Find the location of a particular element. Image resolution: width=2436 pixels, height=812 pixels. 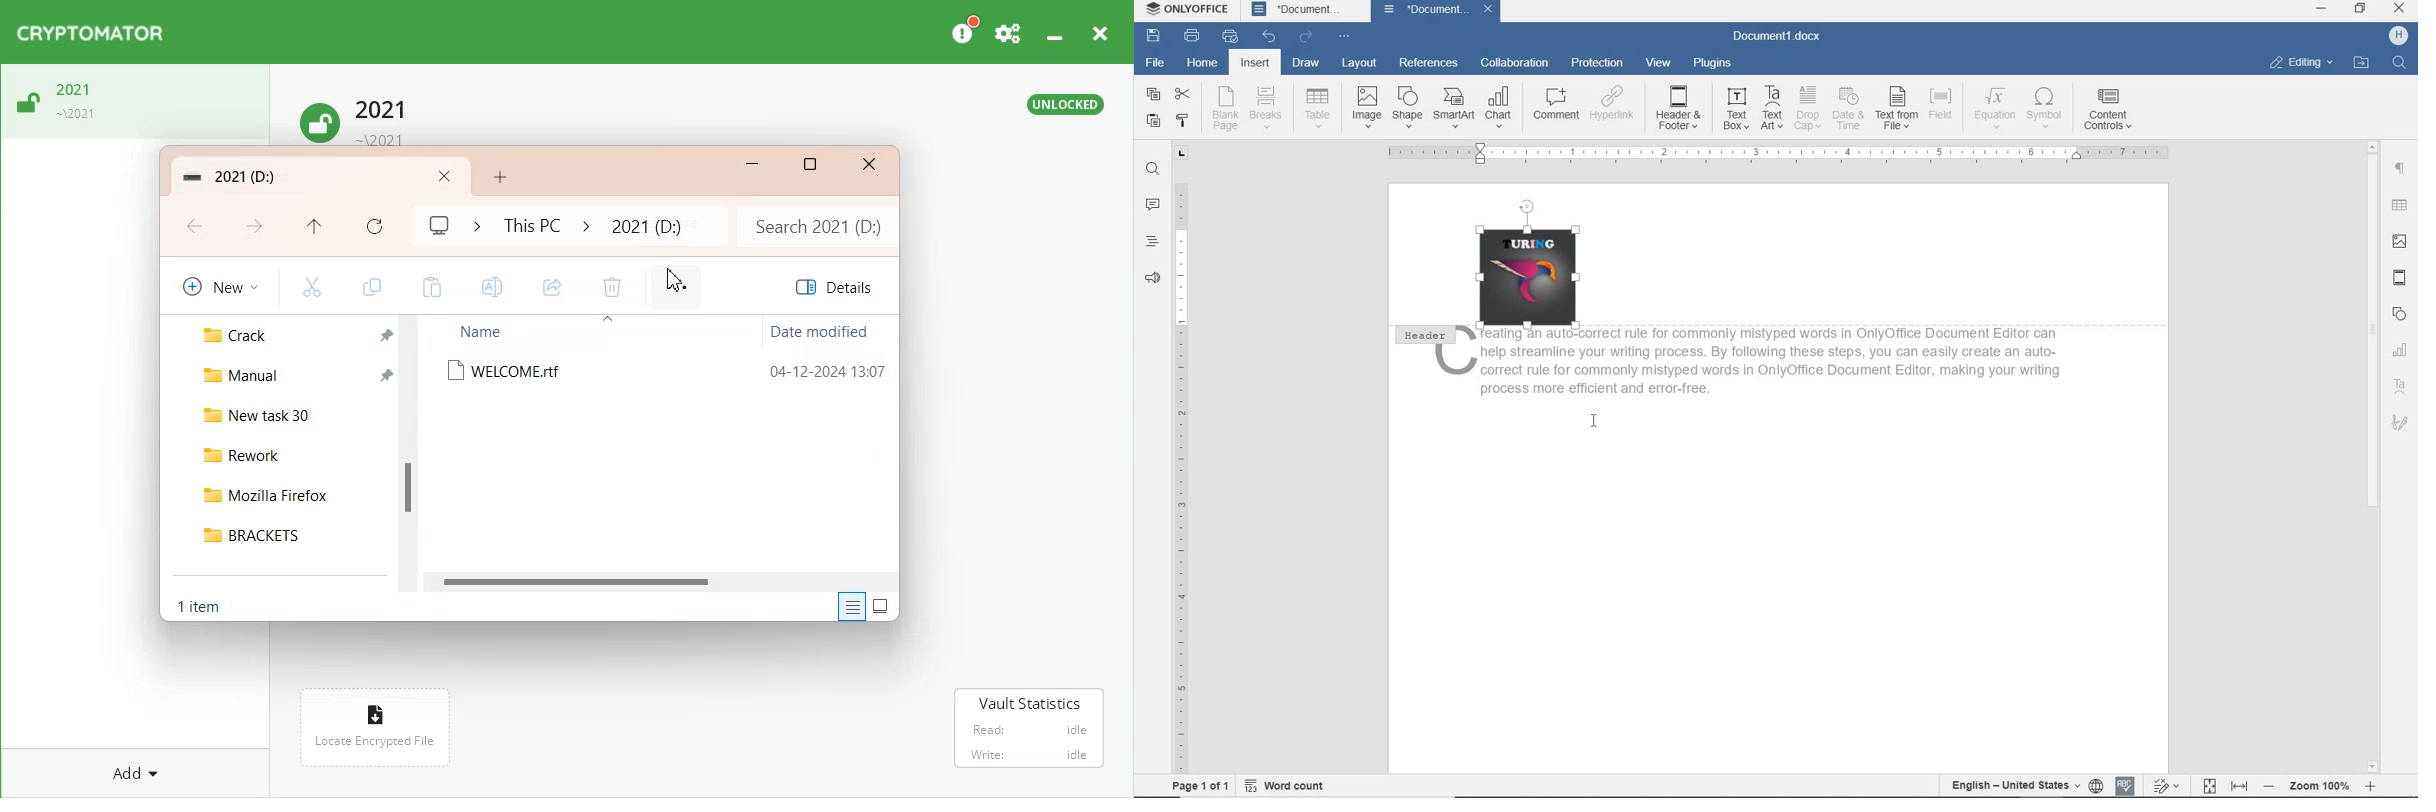

DOCUMENT NAME is located at coordinates (1437, 11).